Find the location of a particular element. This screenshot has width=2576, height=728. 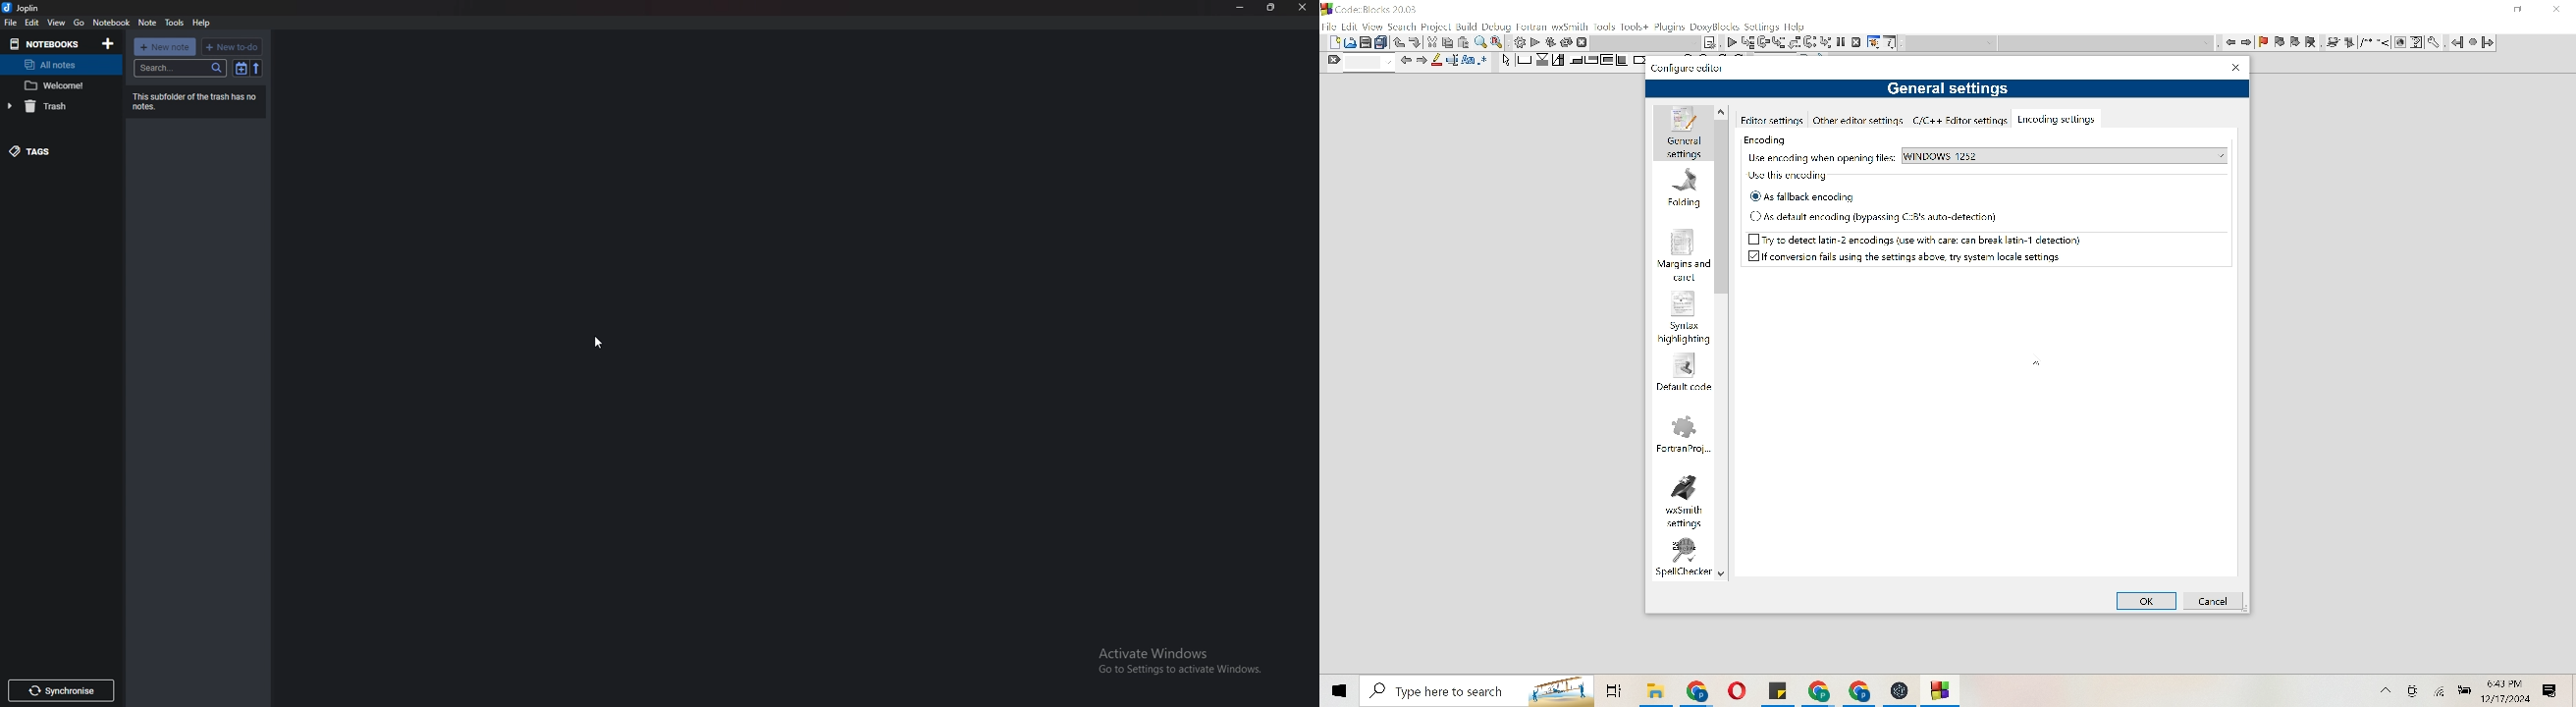

Synchronize is located at coordinates (62, 691).